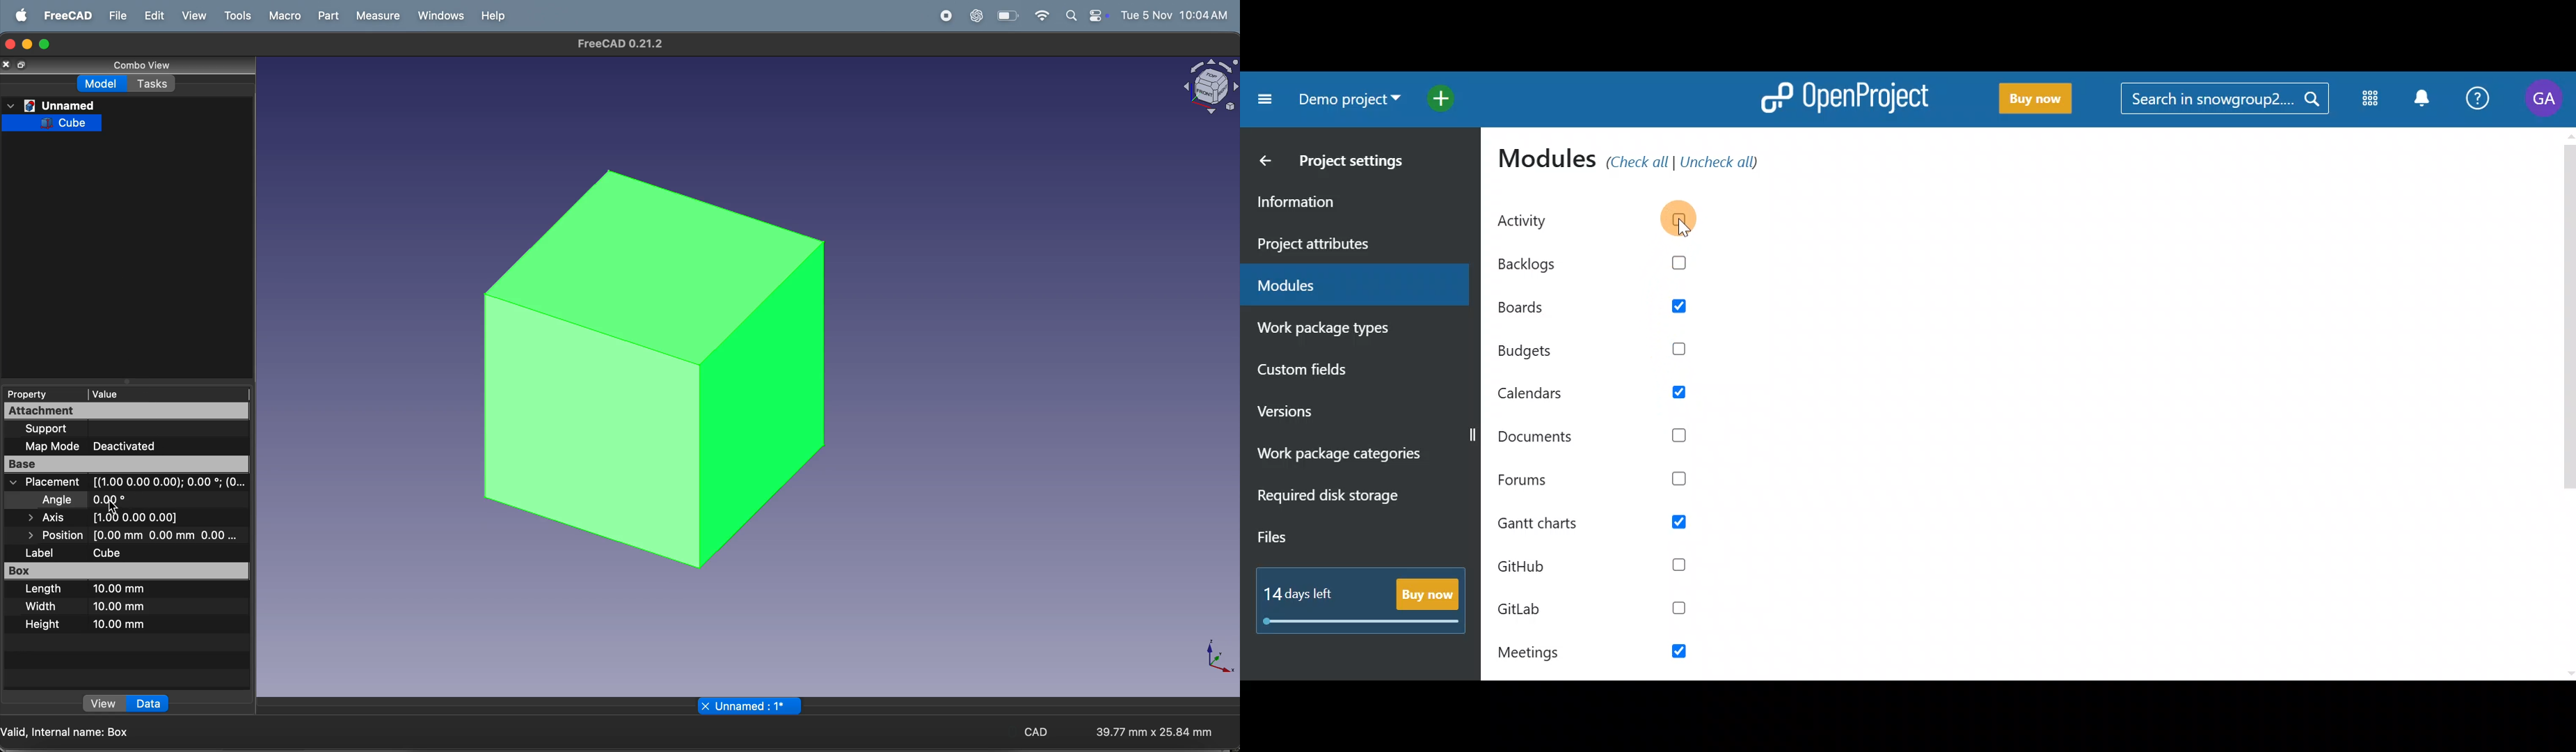  I want to click on Tasks, so click(154, 85).